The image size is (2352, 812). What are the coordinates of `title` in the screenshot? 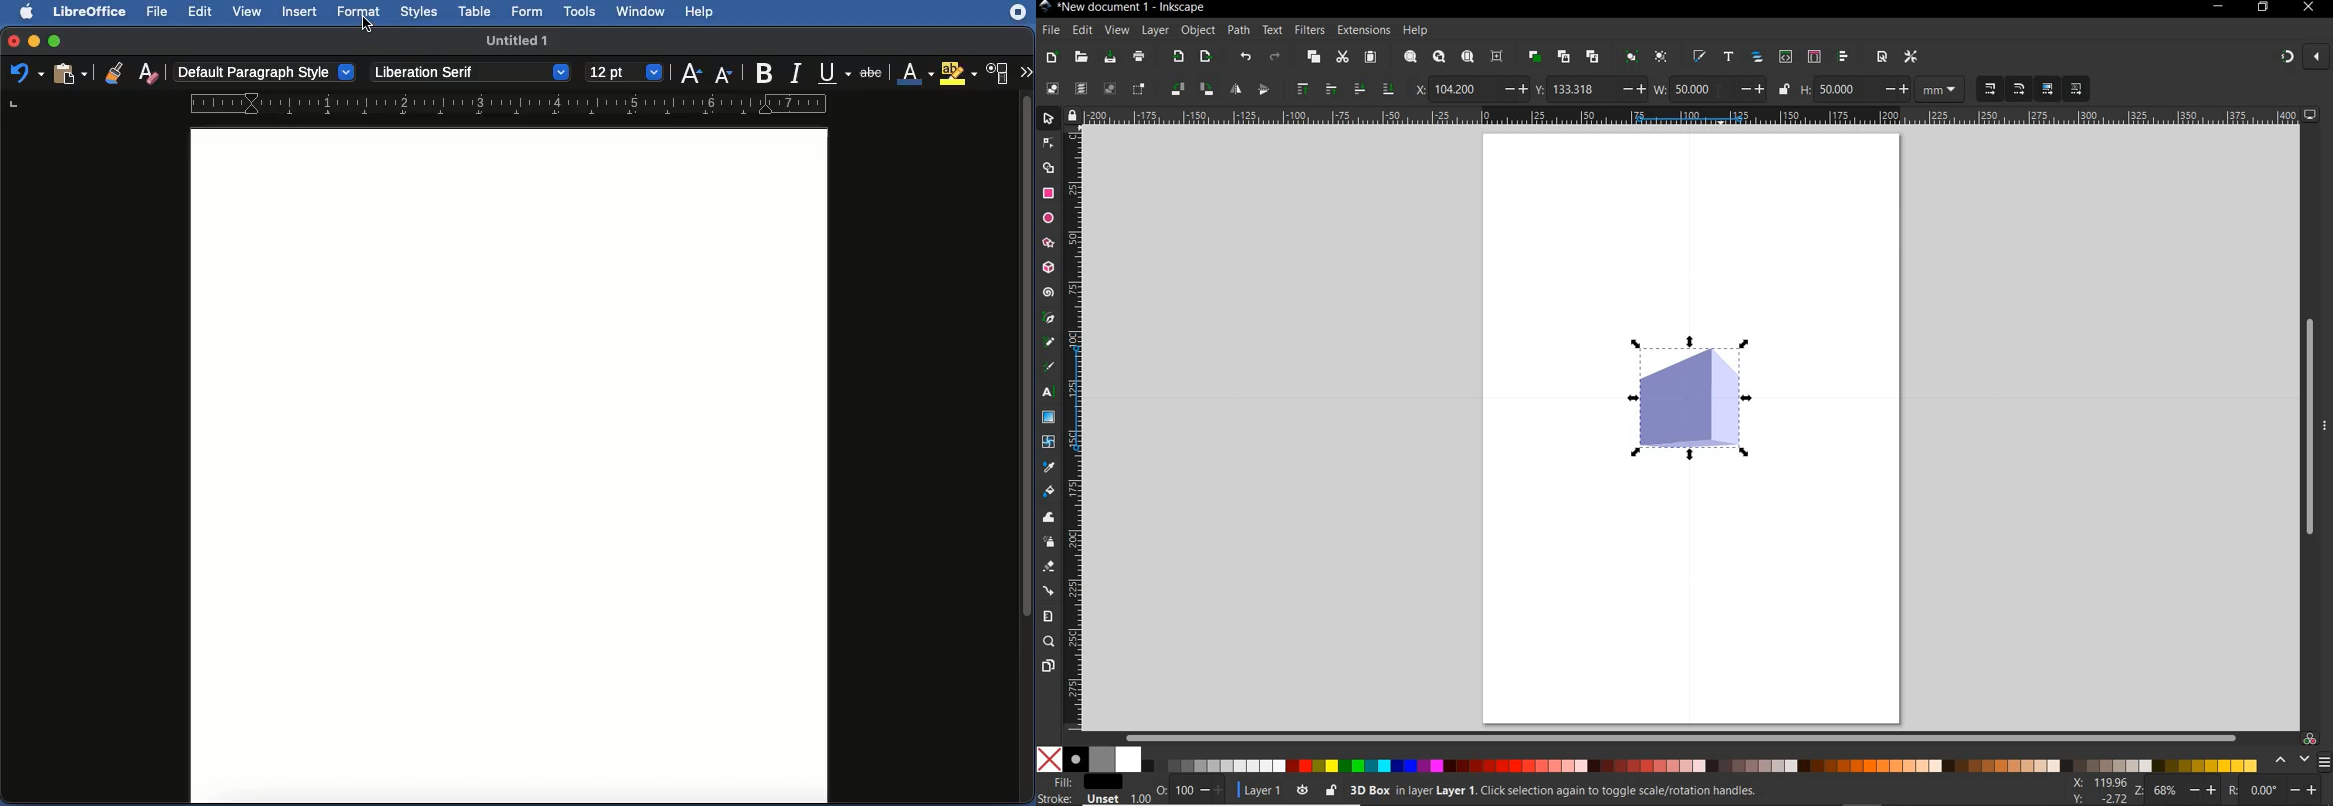 It's located at (1131, 9).